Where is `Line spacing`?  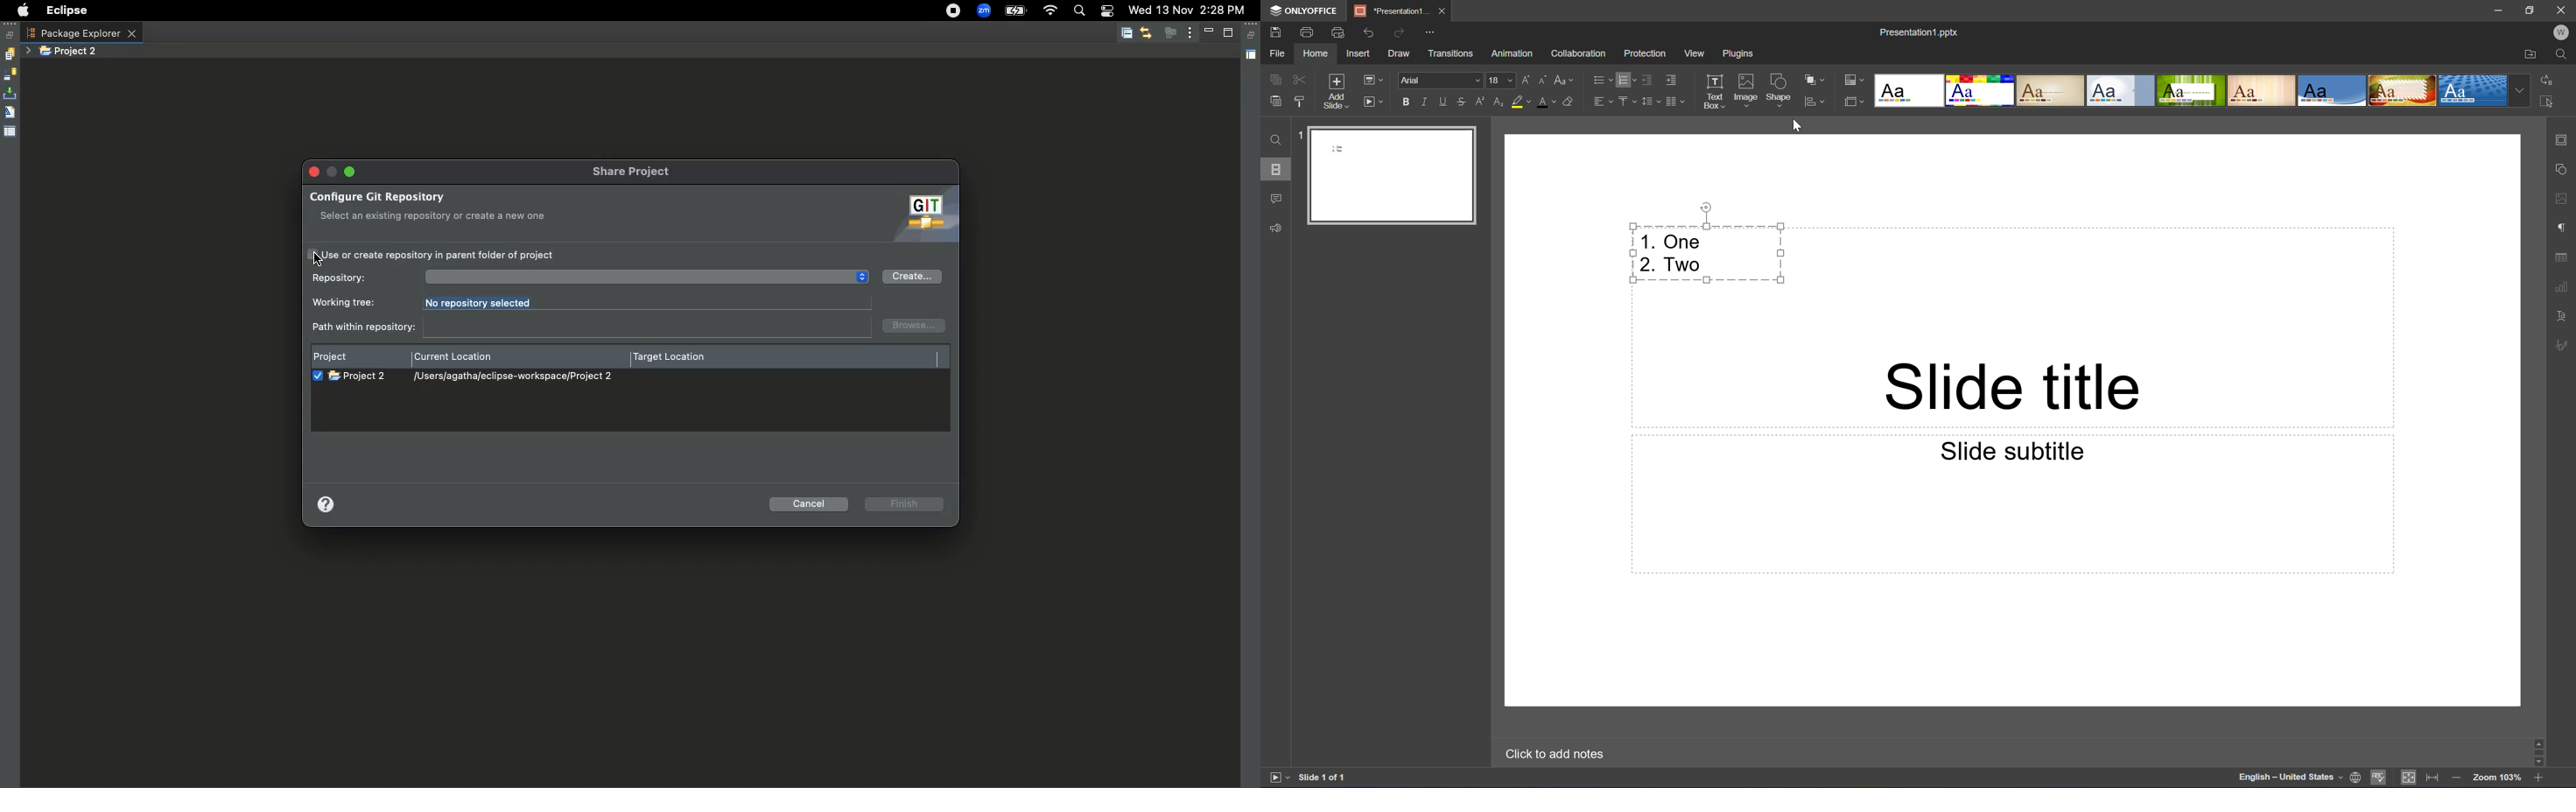
Line spacing is located at coordinates (1650, 105).